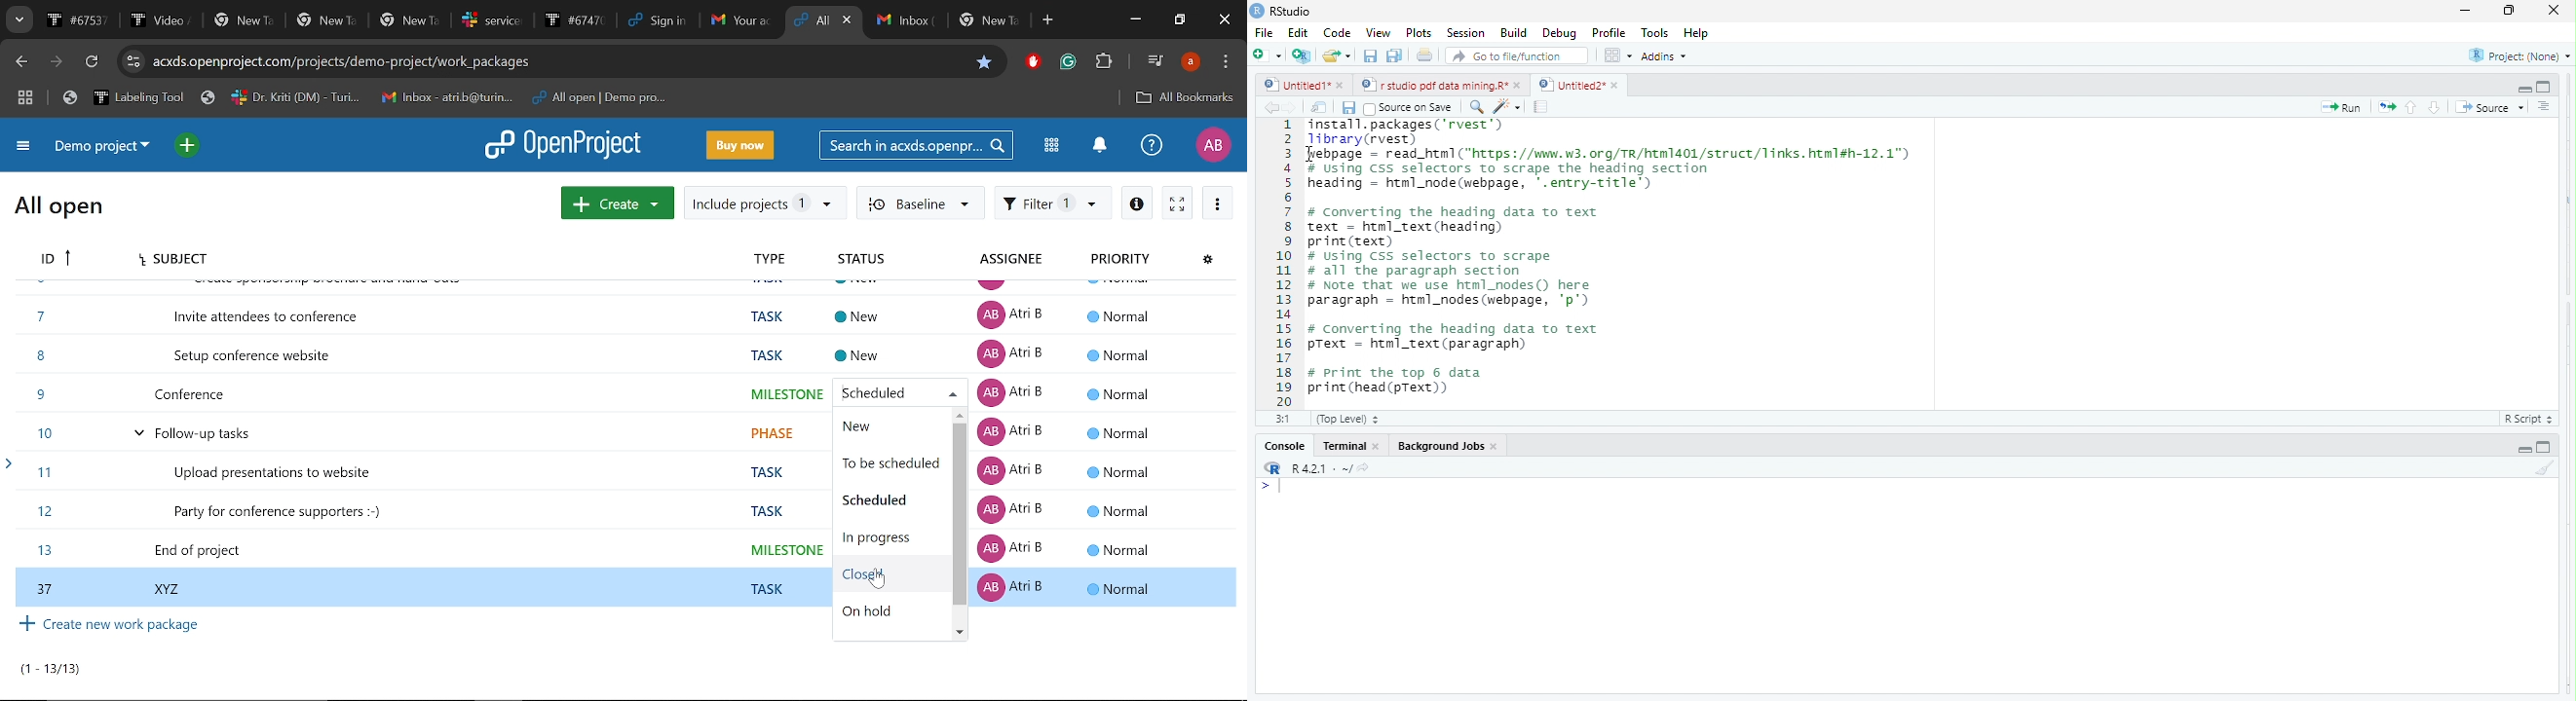  I want to click on save all open document, so click(1393, 55).